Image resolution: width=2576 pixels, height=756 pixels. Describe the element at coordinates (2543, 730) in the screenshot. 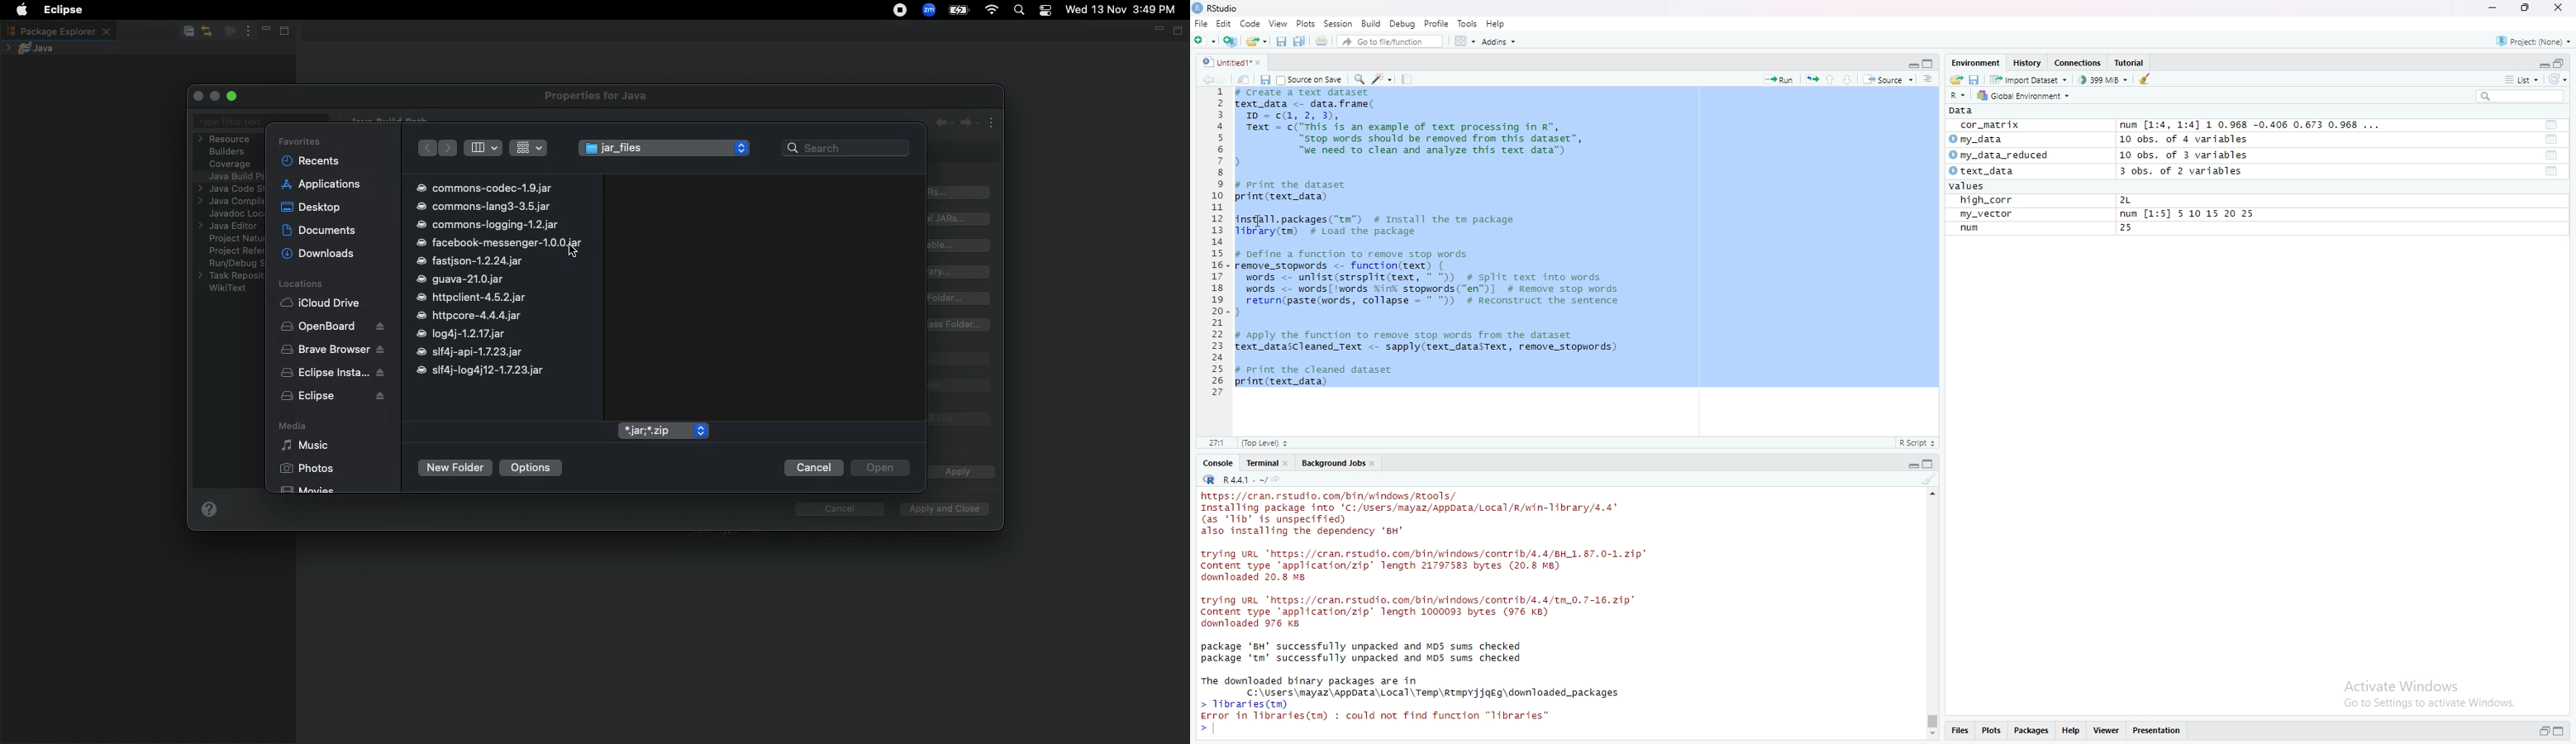

I see `expand` at that location.